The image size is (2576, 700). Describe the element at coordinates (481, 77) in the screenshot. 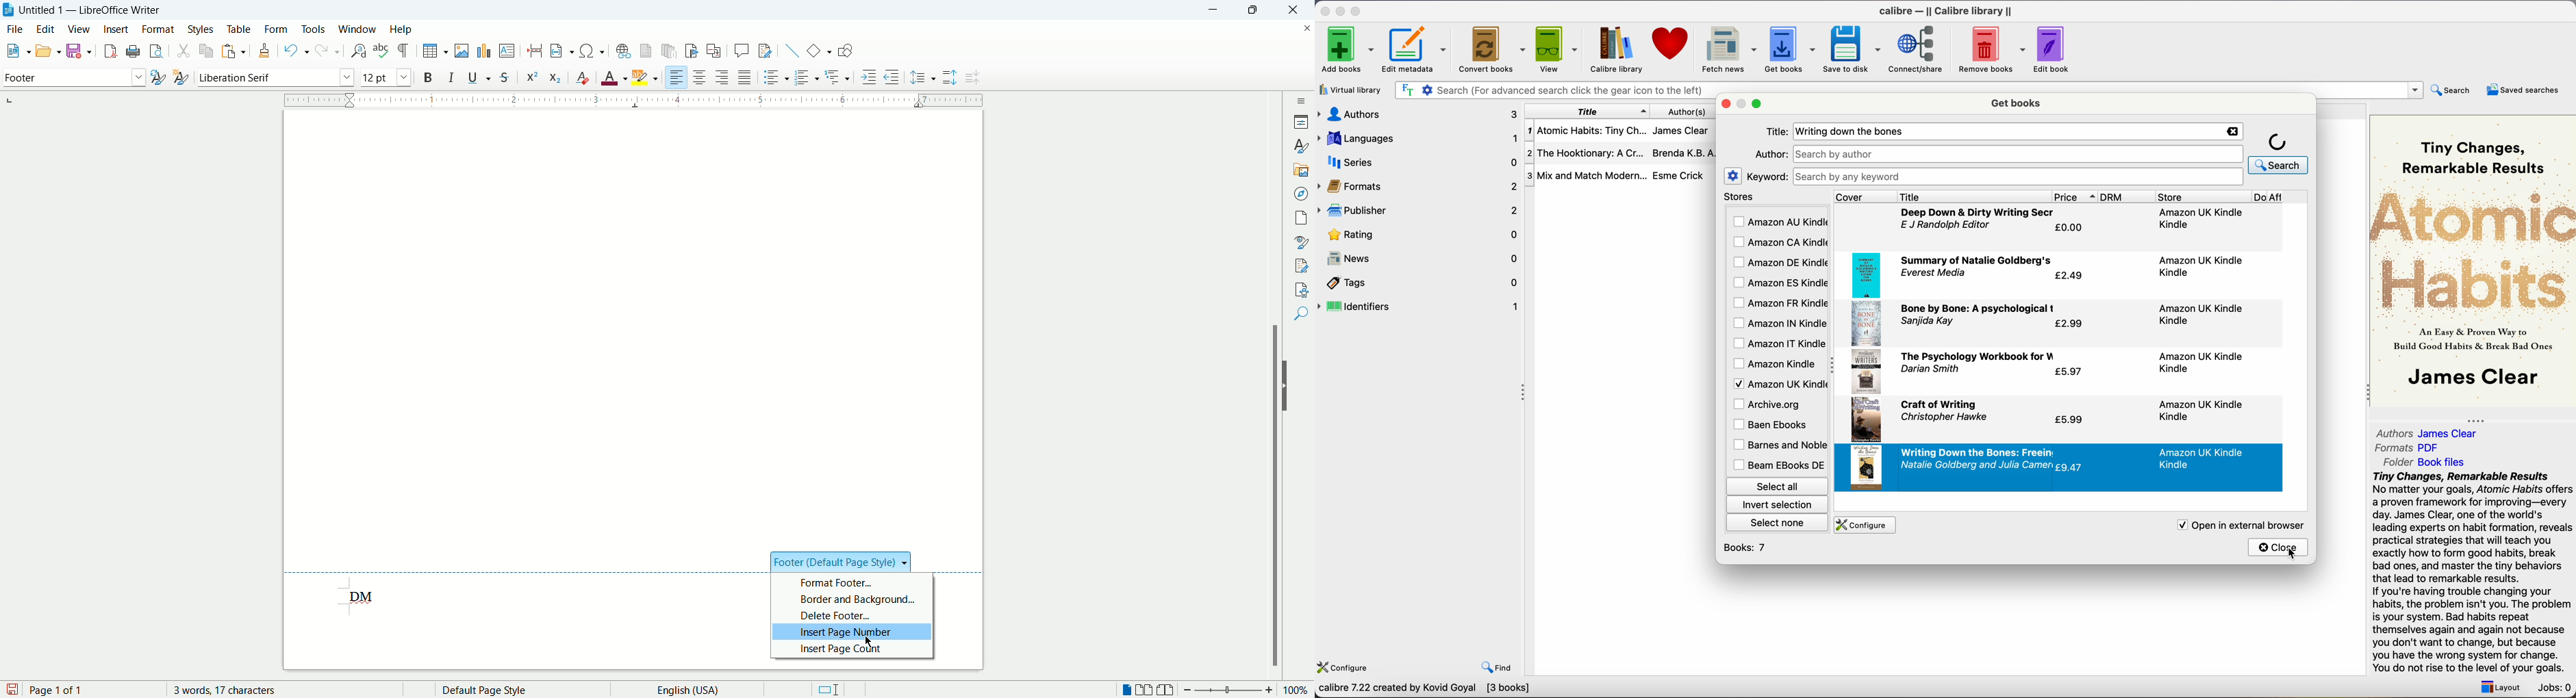

I see `underline` at that location.